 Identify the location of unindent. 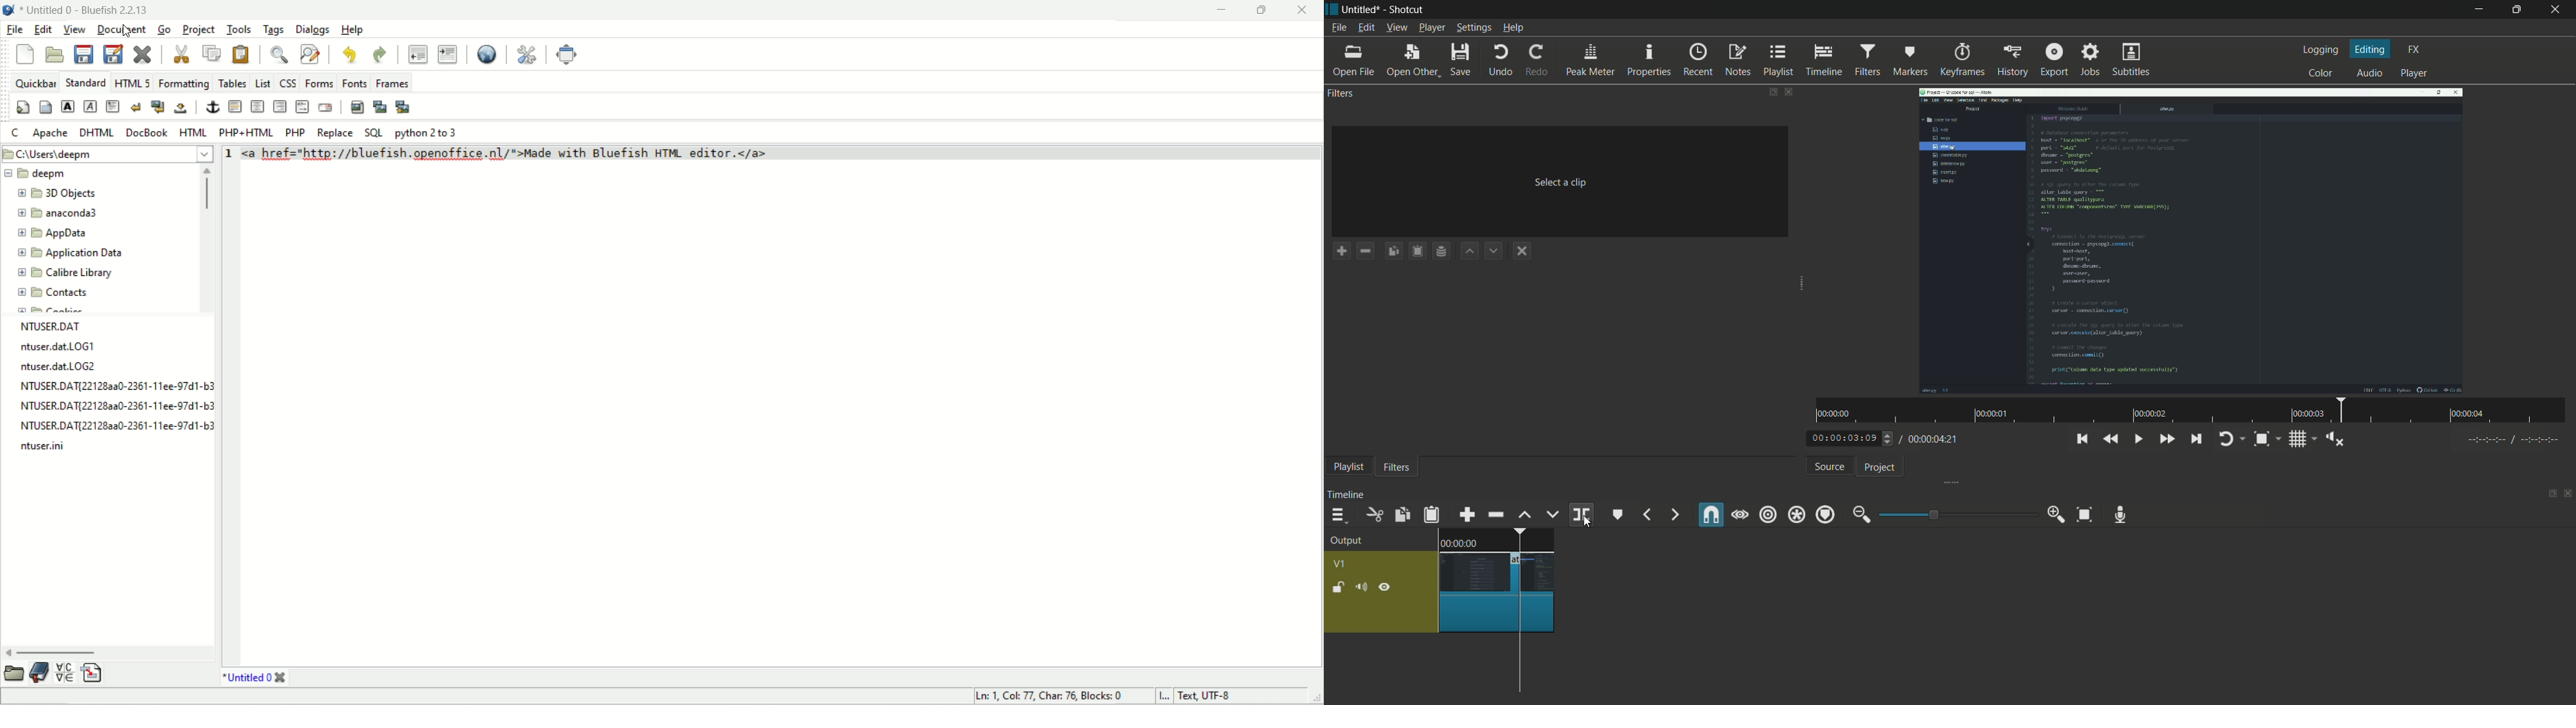
(418, 52).